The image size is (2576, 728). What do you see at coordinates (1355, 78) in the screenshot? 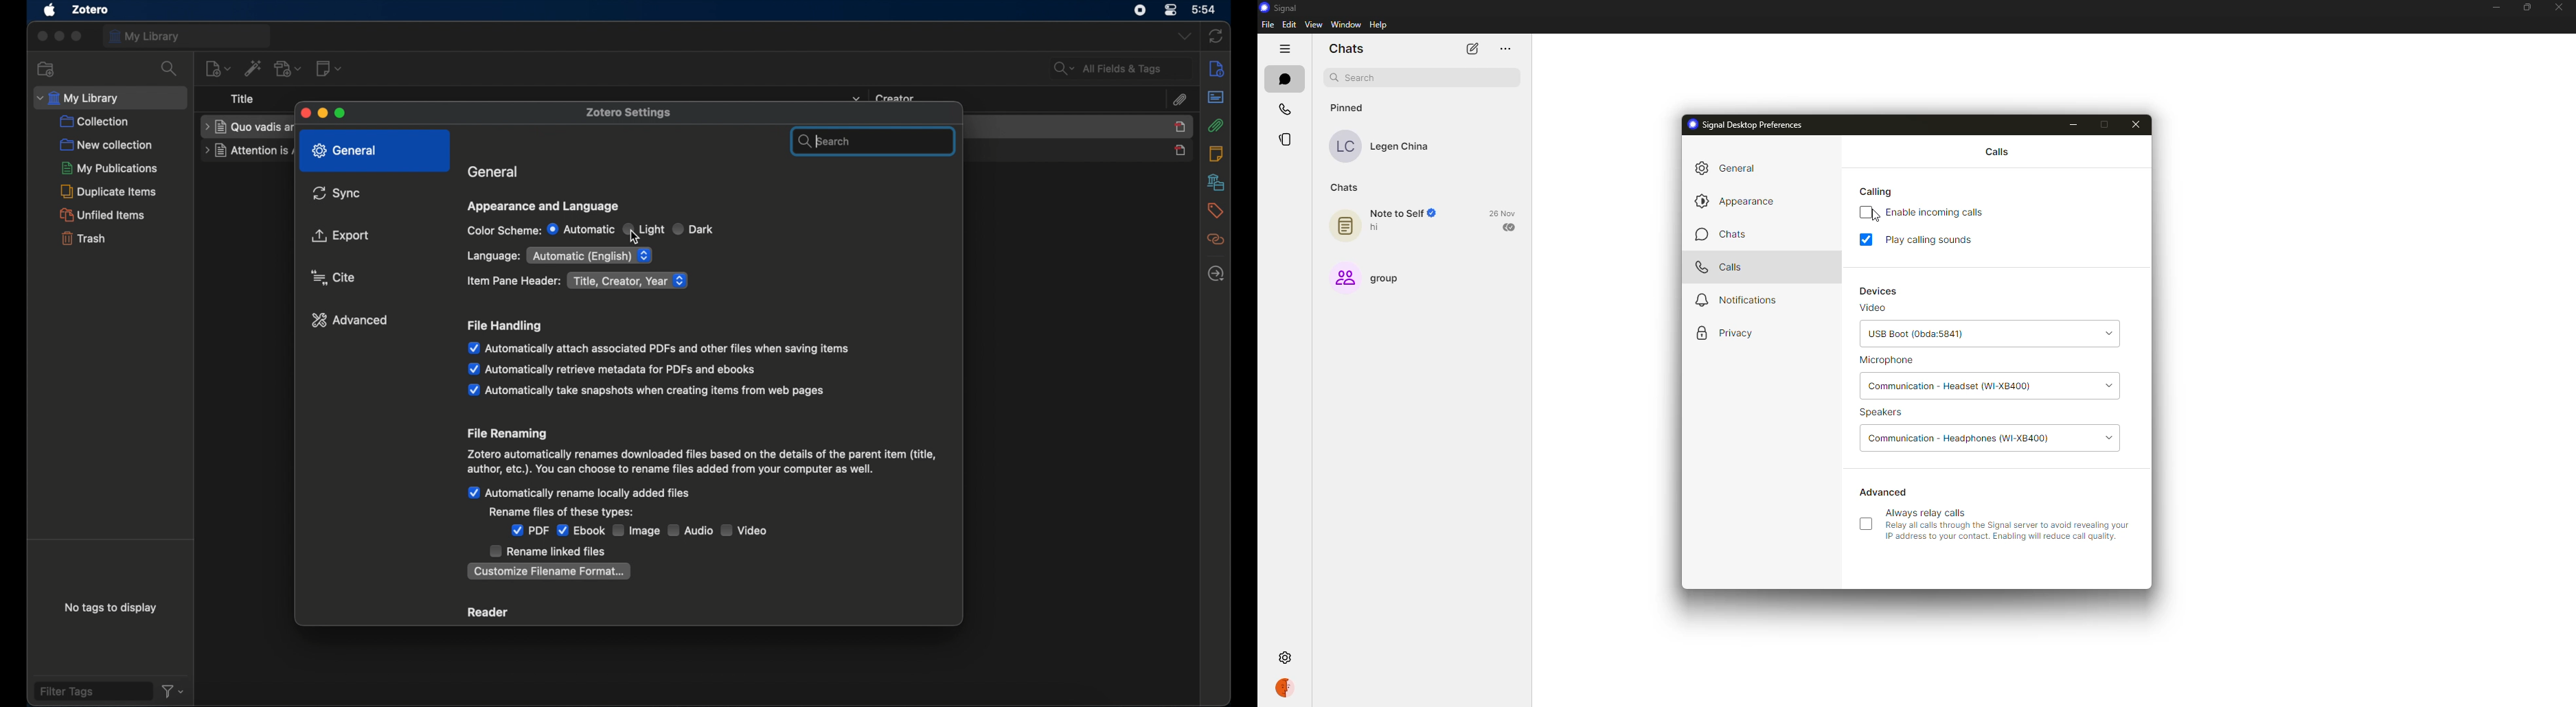
I see `search` at bounding box center [1355, 78].